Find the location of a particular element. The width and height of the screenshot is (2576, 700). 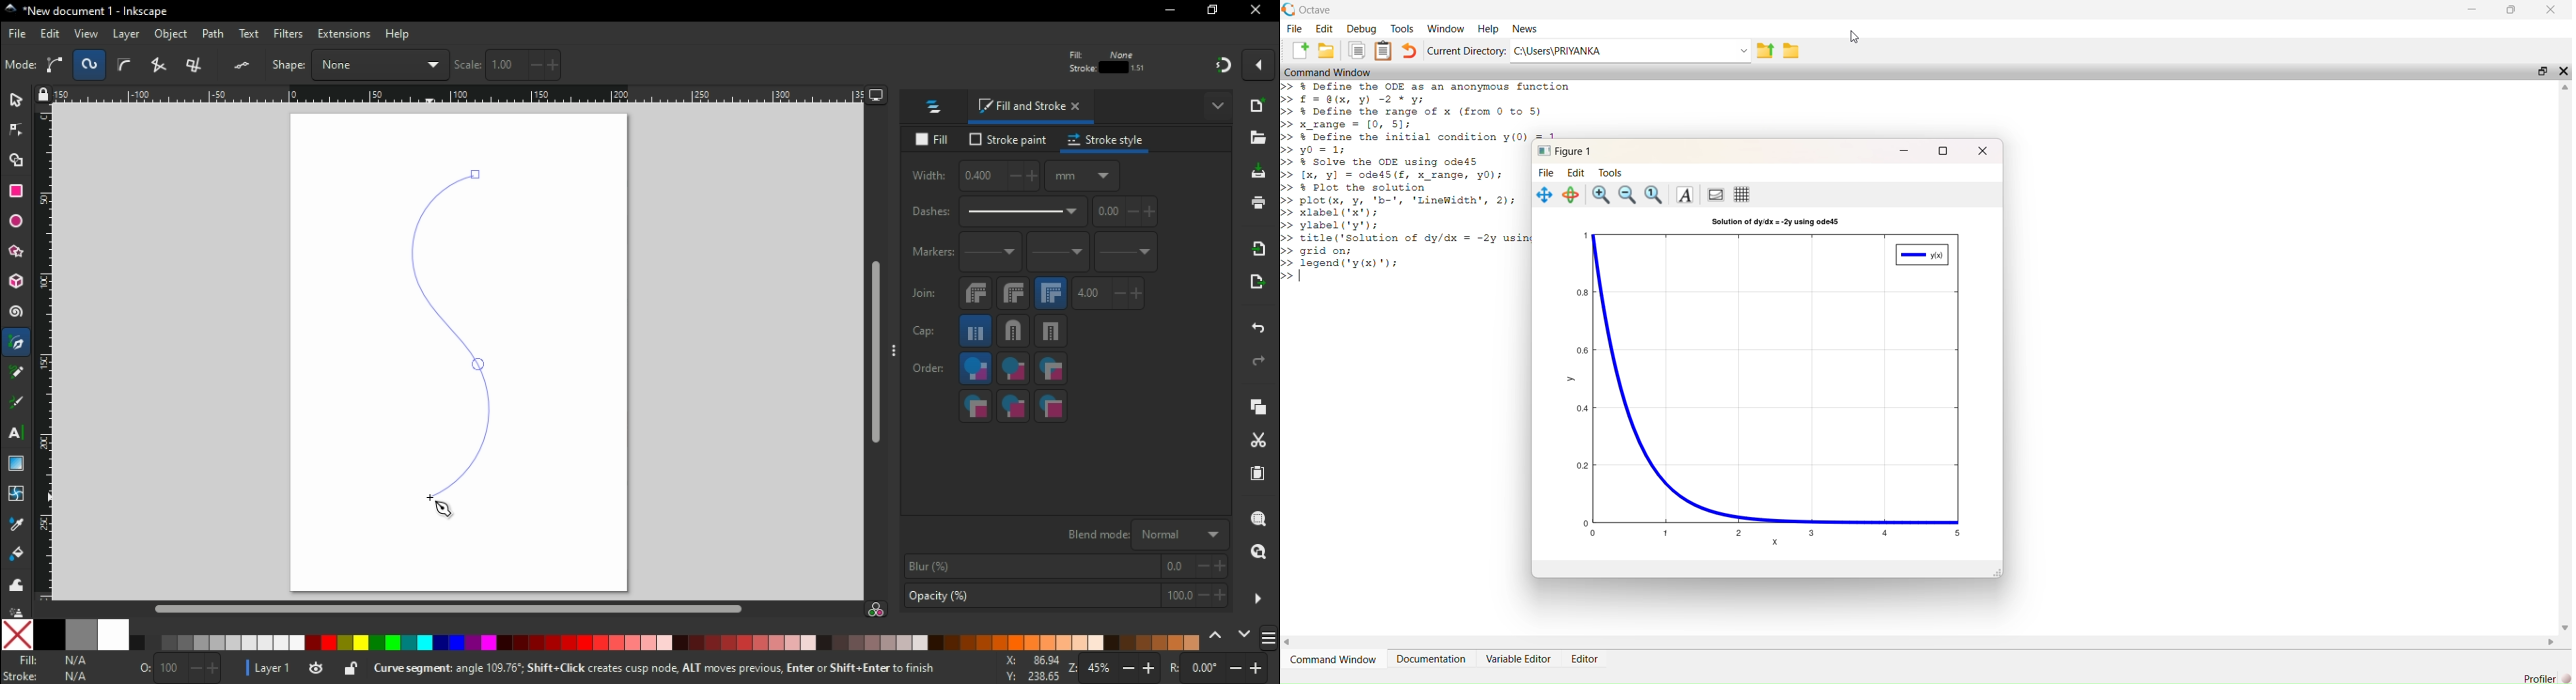

active curved line segment is located at coordinates (443, 325).